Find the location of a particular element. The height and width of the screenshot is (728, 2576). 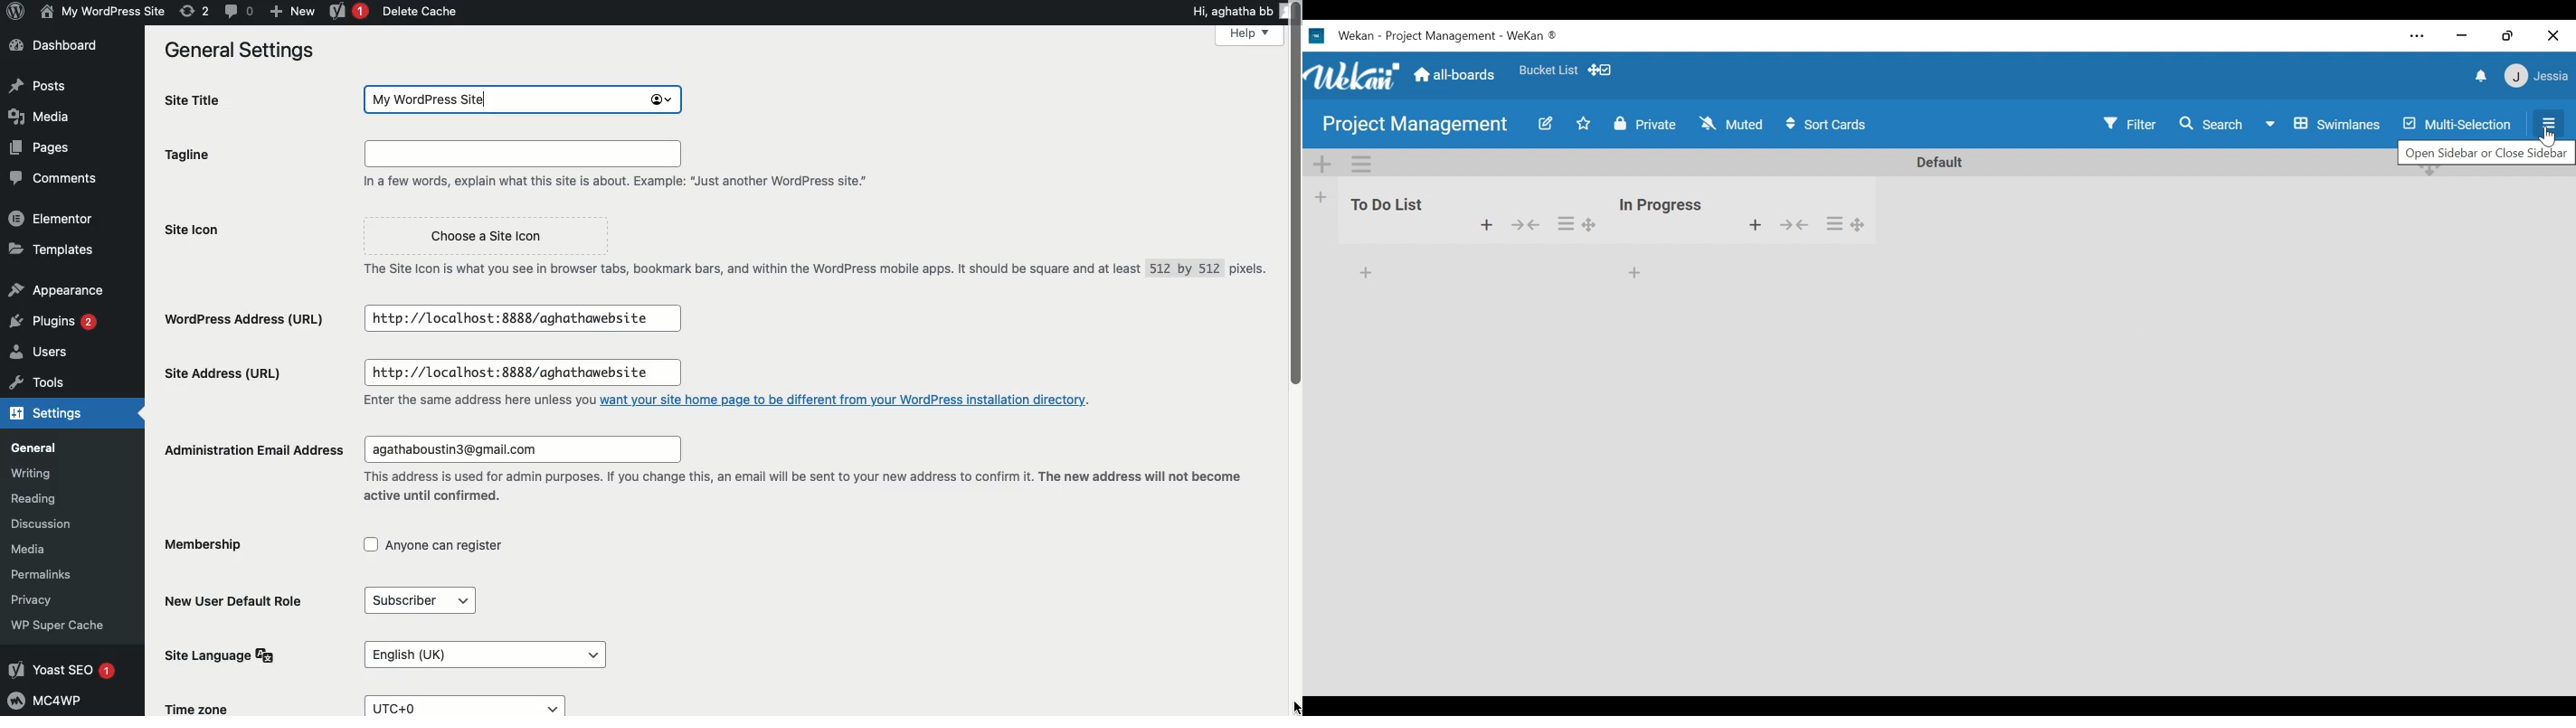

New user default role is located at coordinates (238, 606).